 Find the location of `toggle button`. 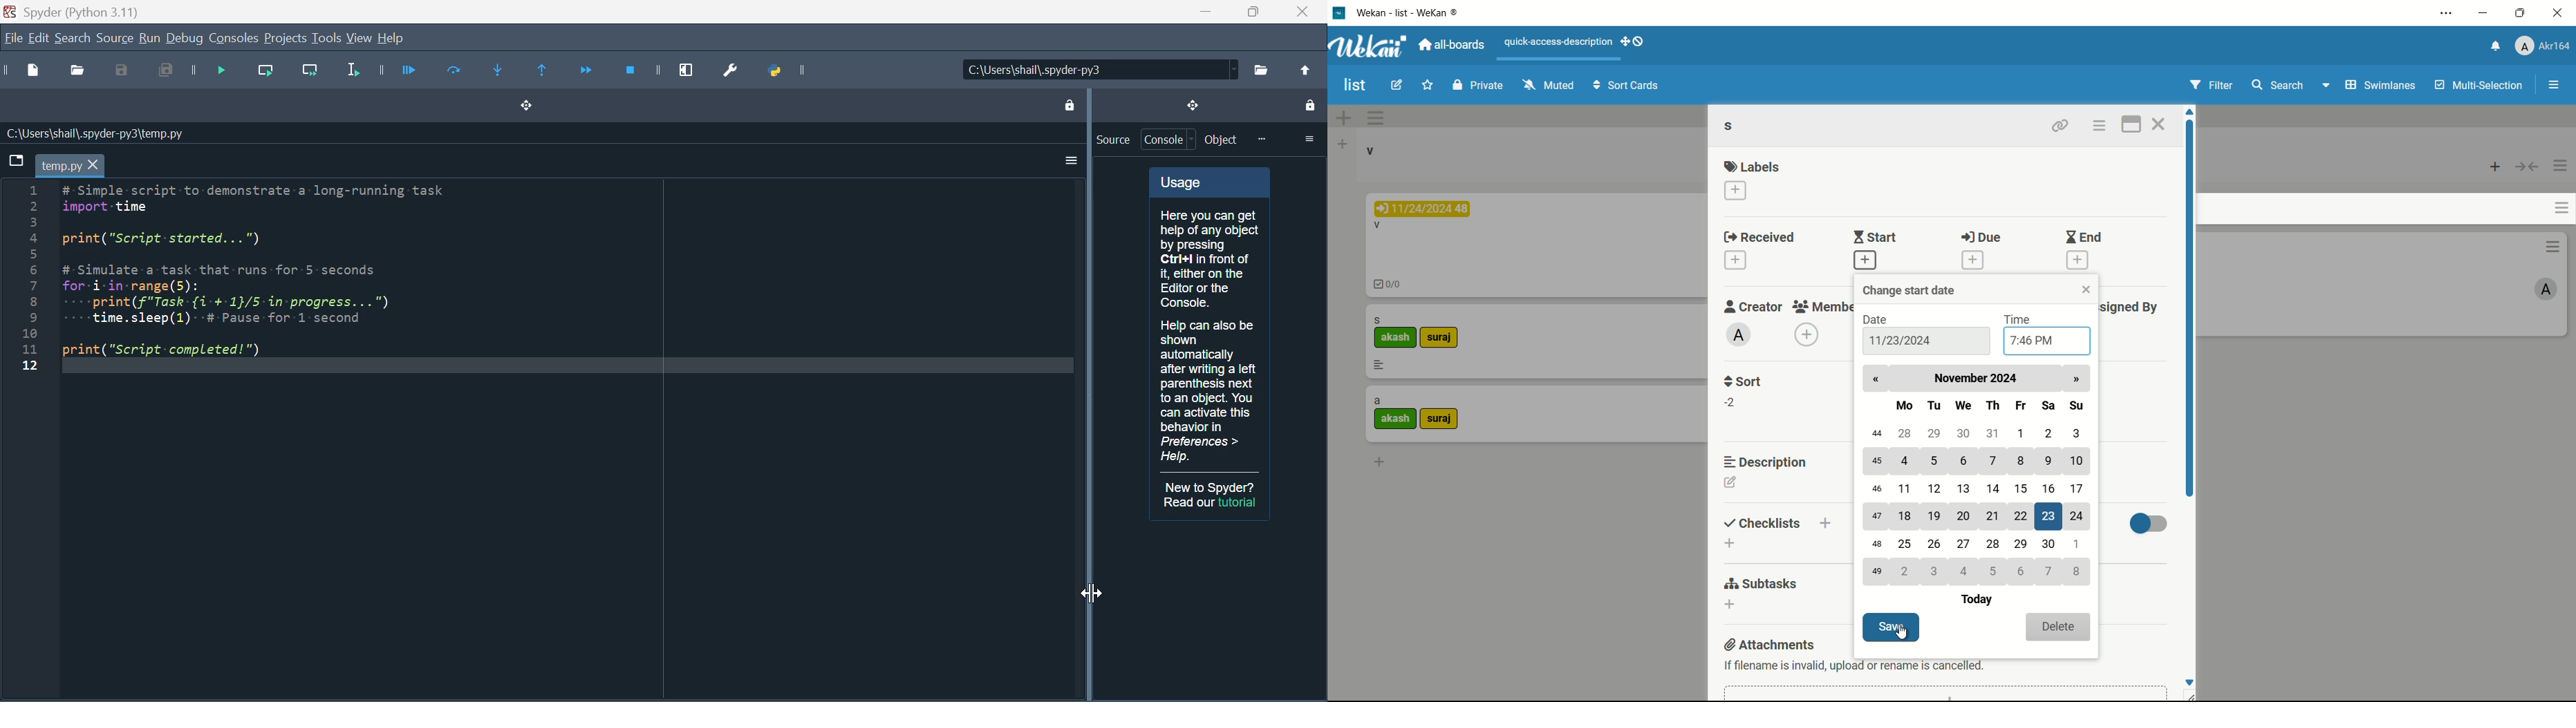

toggle button is located at coordinates (2149, 525).